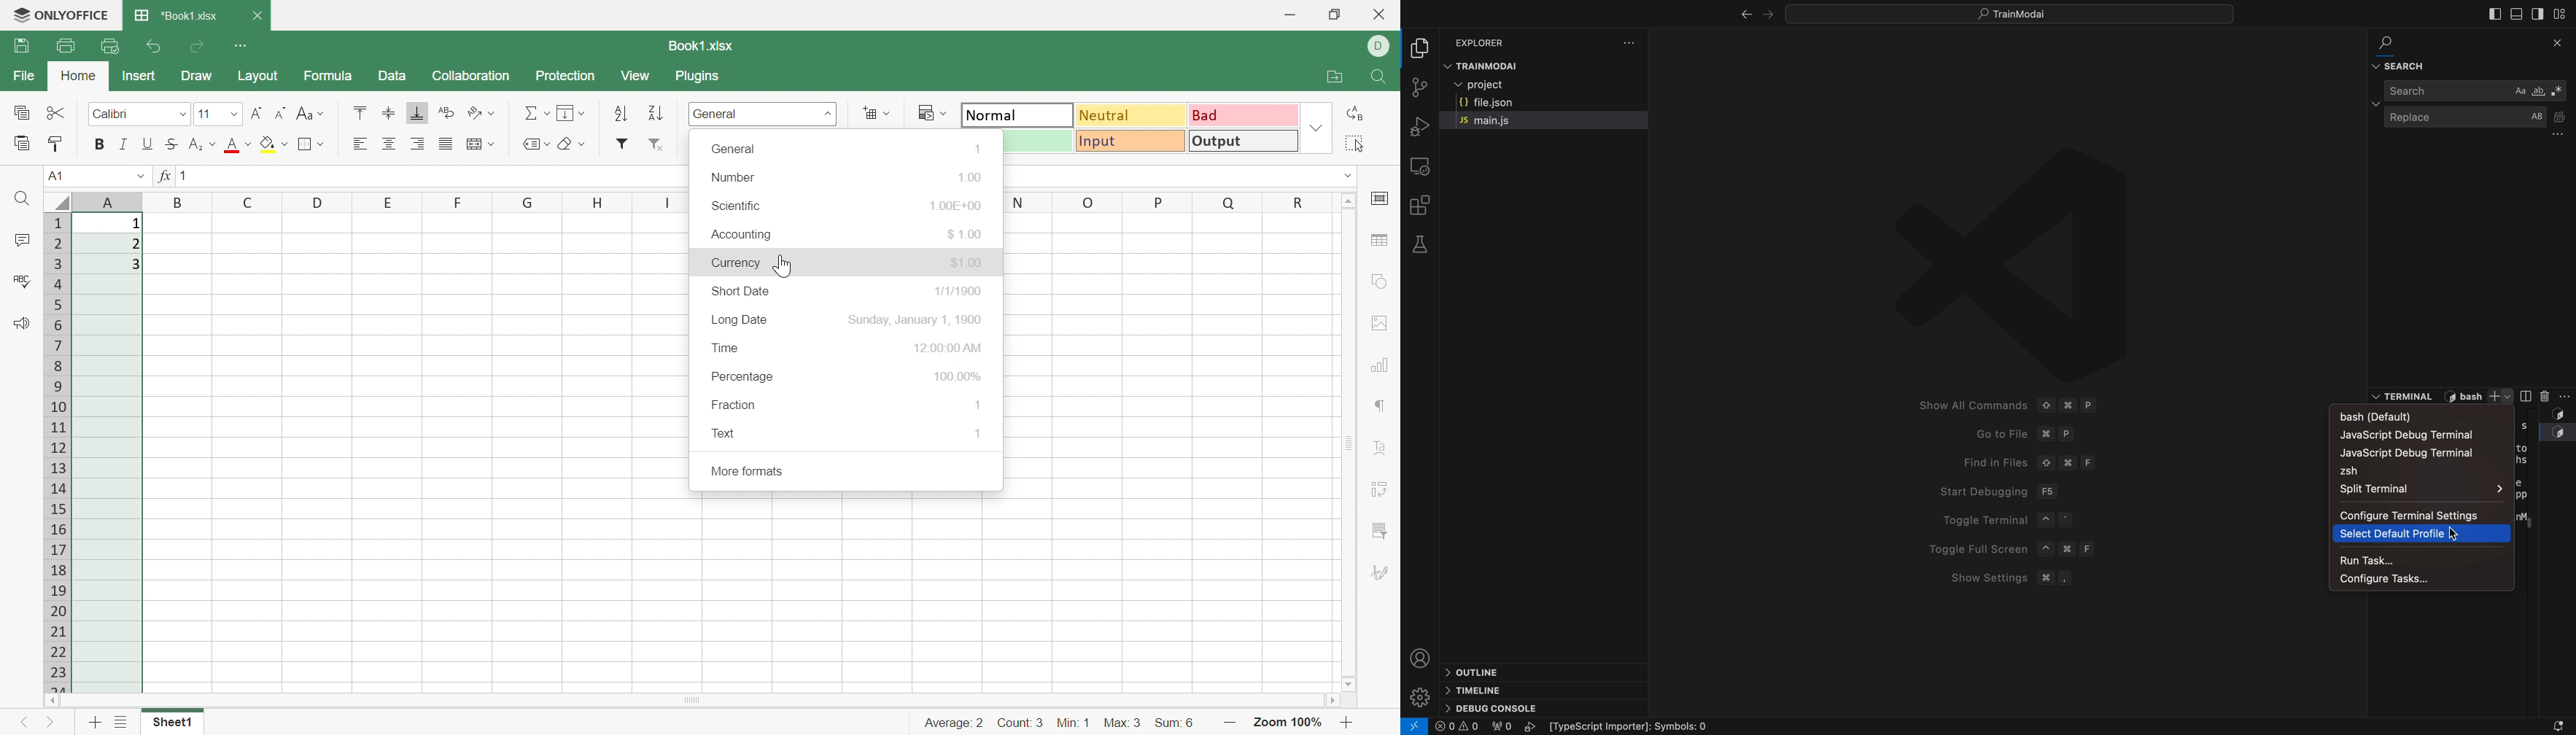 This screenshot has width=2576, height=756. What do you see at coordinates (1131, 141) in the screenshot?
I see `Input` at bounding box center [1131, 141].